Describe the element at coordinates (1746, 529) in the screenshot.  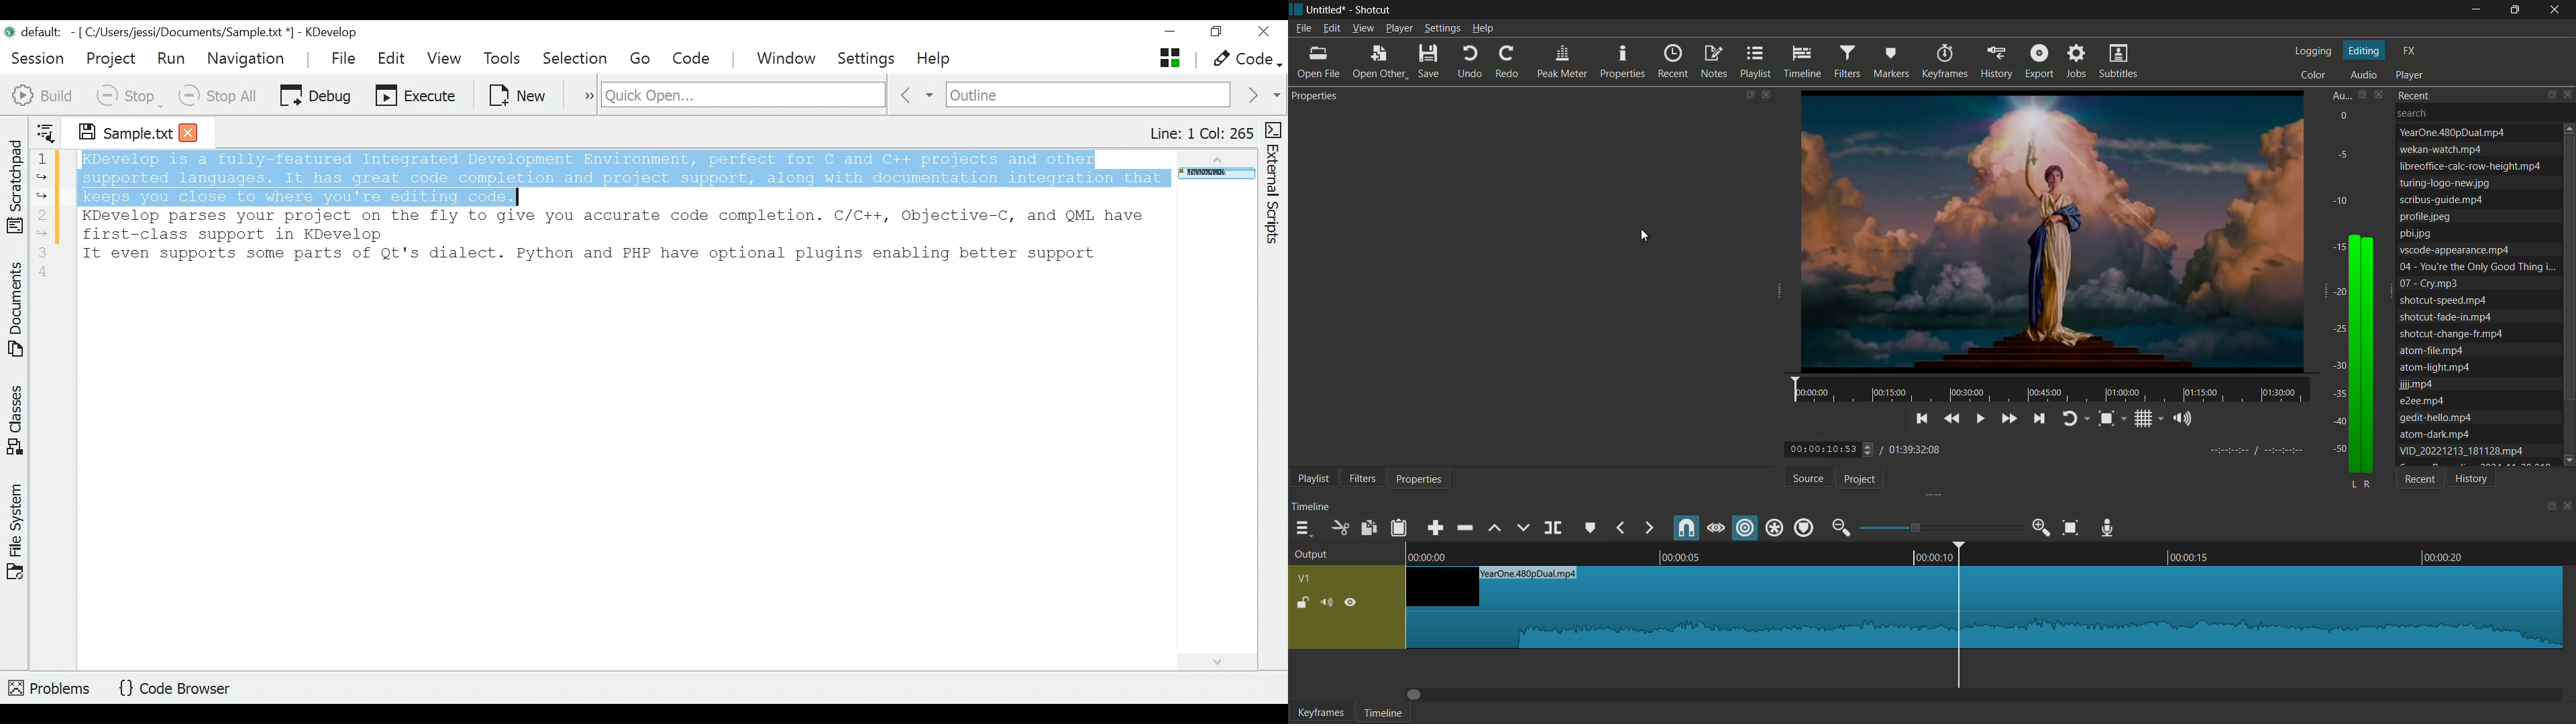
I see `ripple` at that location.